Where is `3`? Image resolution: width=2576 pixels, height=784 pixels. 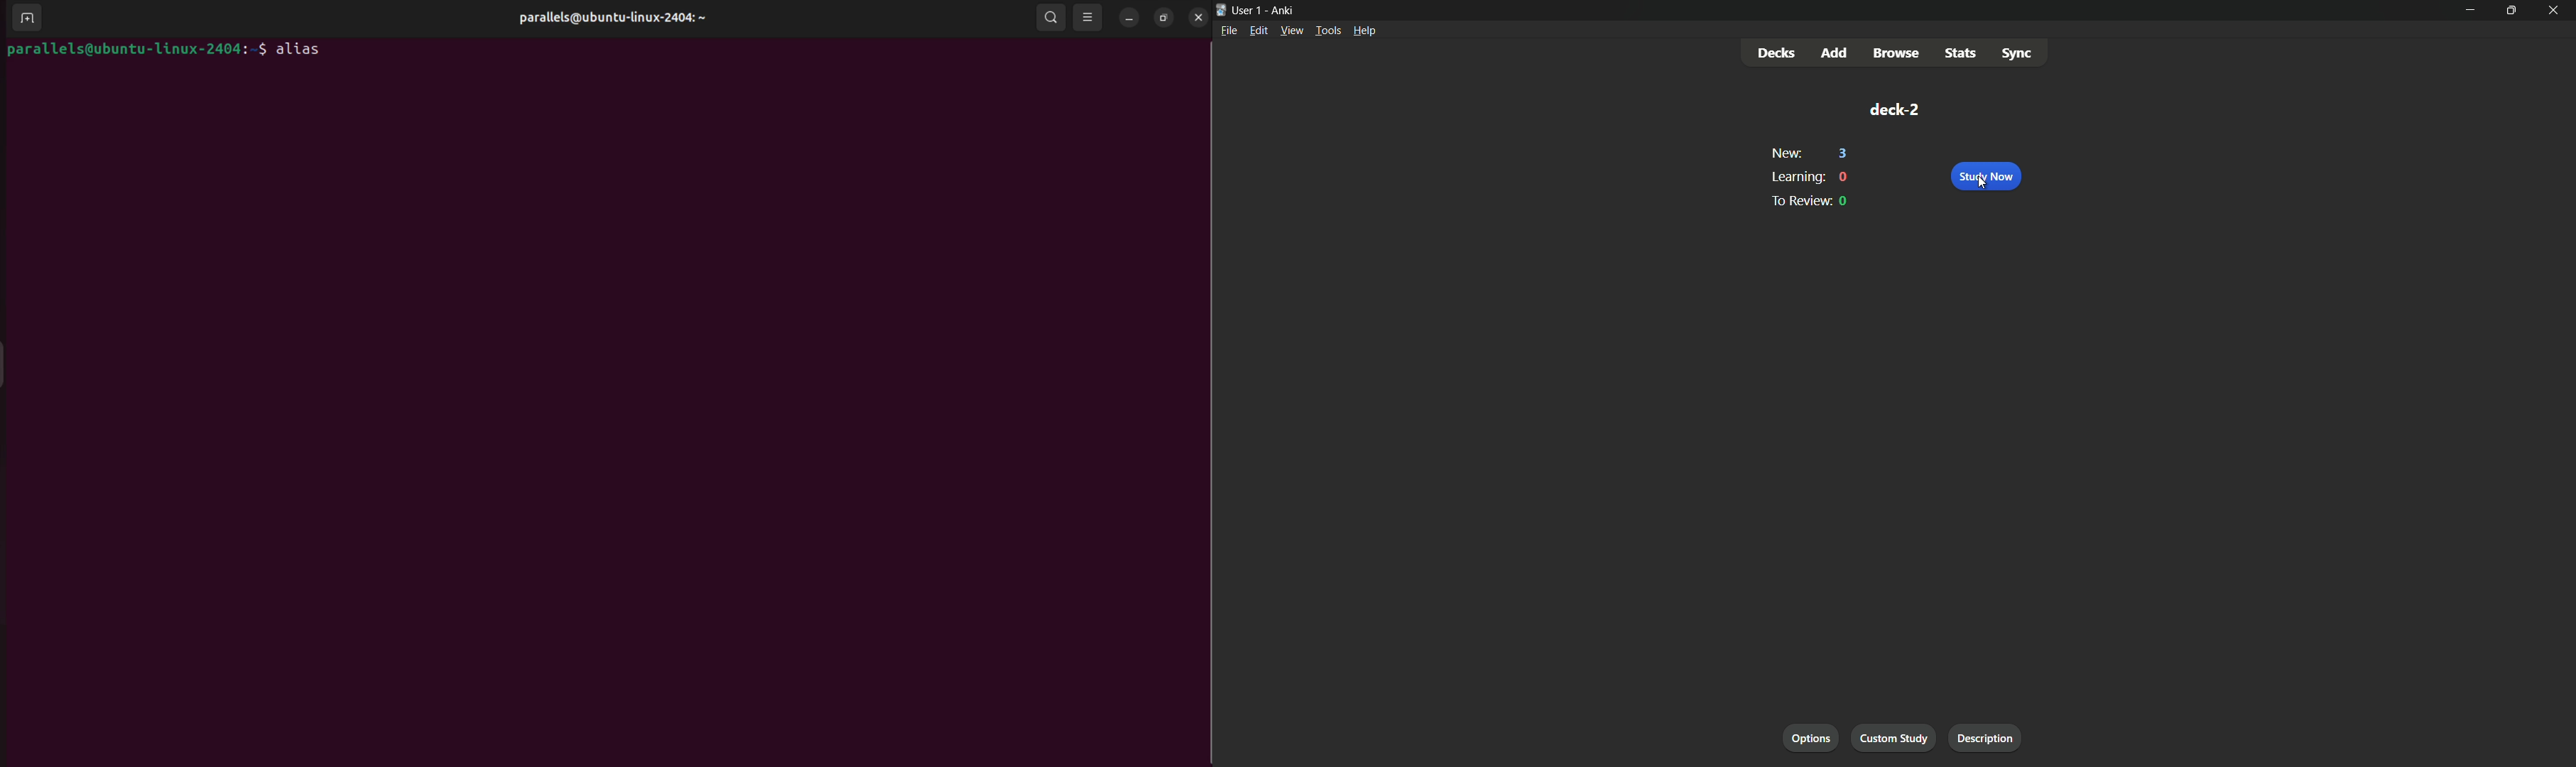 3 is located at coordinates (1844, 155).